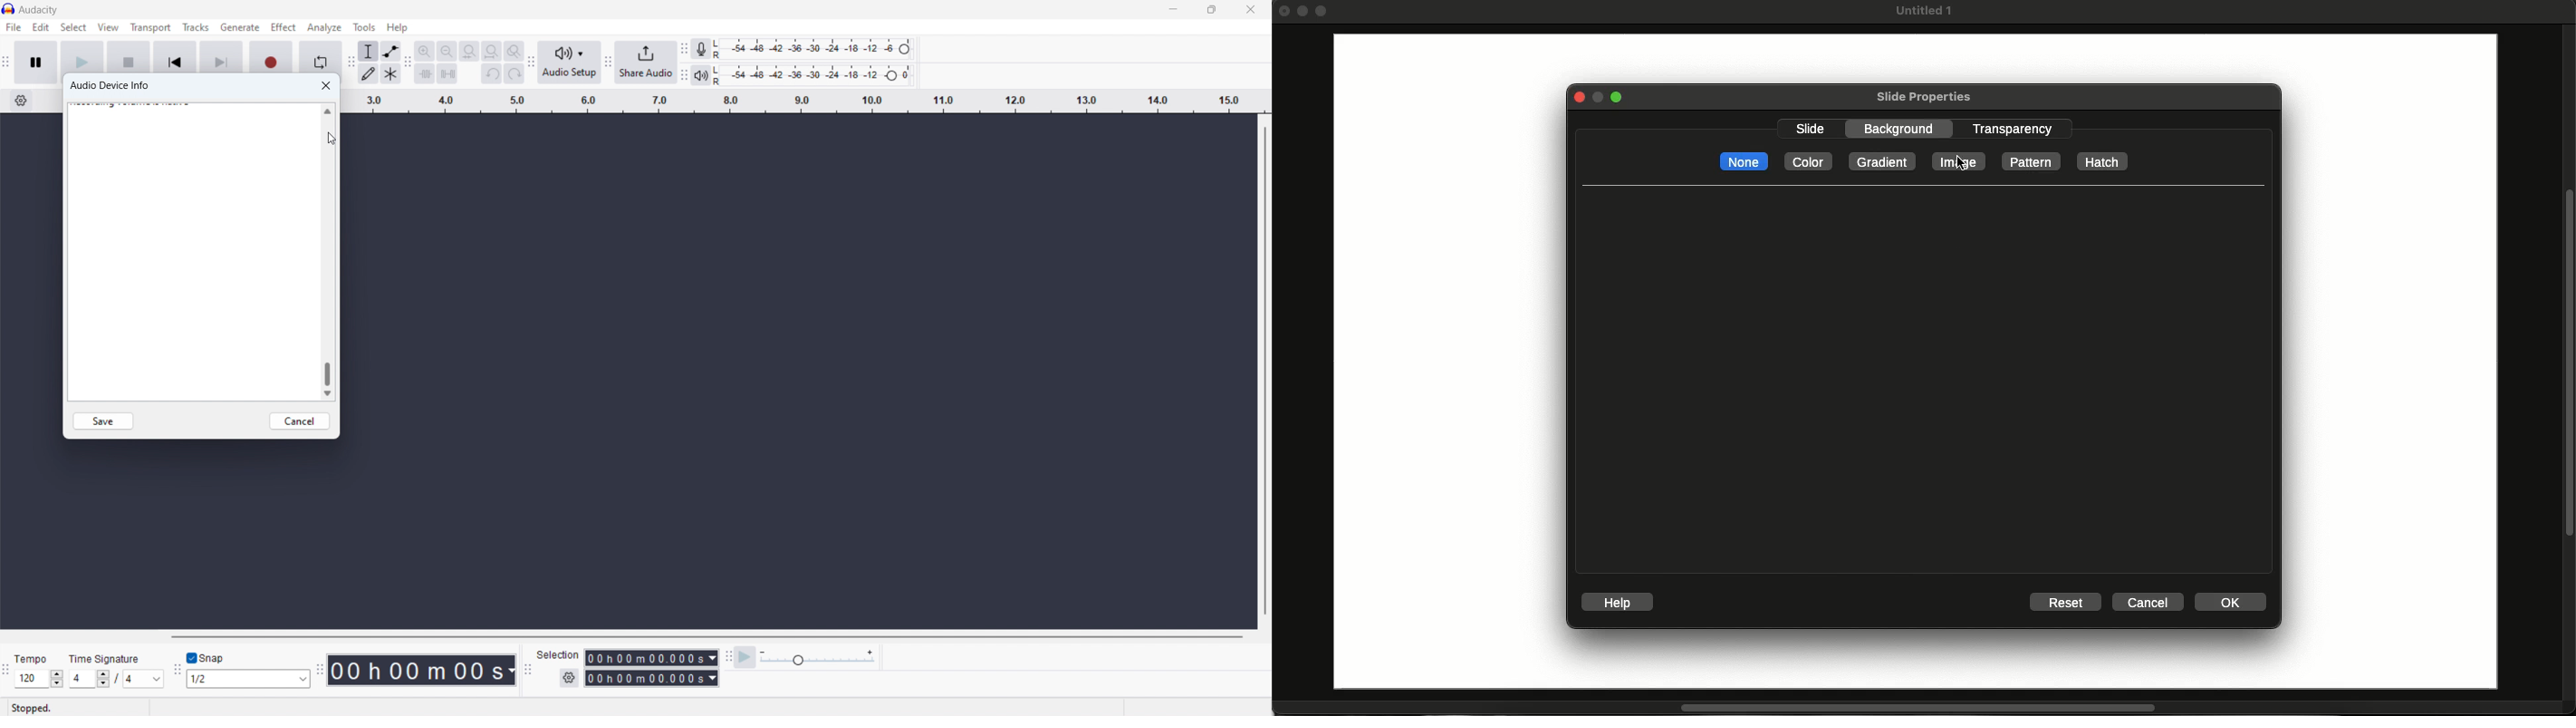 The image size is (2576, 728). I want to click on Close, so click(1576, 97).